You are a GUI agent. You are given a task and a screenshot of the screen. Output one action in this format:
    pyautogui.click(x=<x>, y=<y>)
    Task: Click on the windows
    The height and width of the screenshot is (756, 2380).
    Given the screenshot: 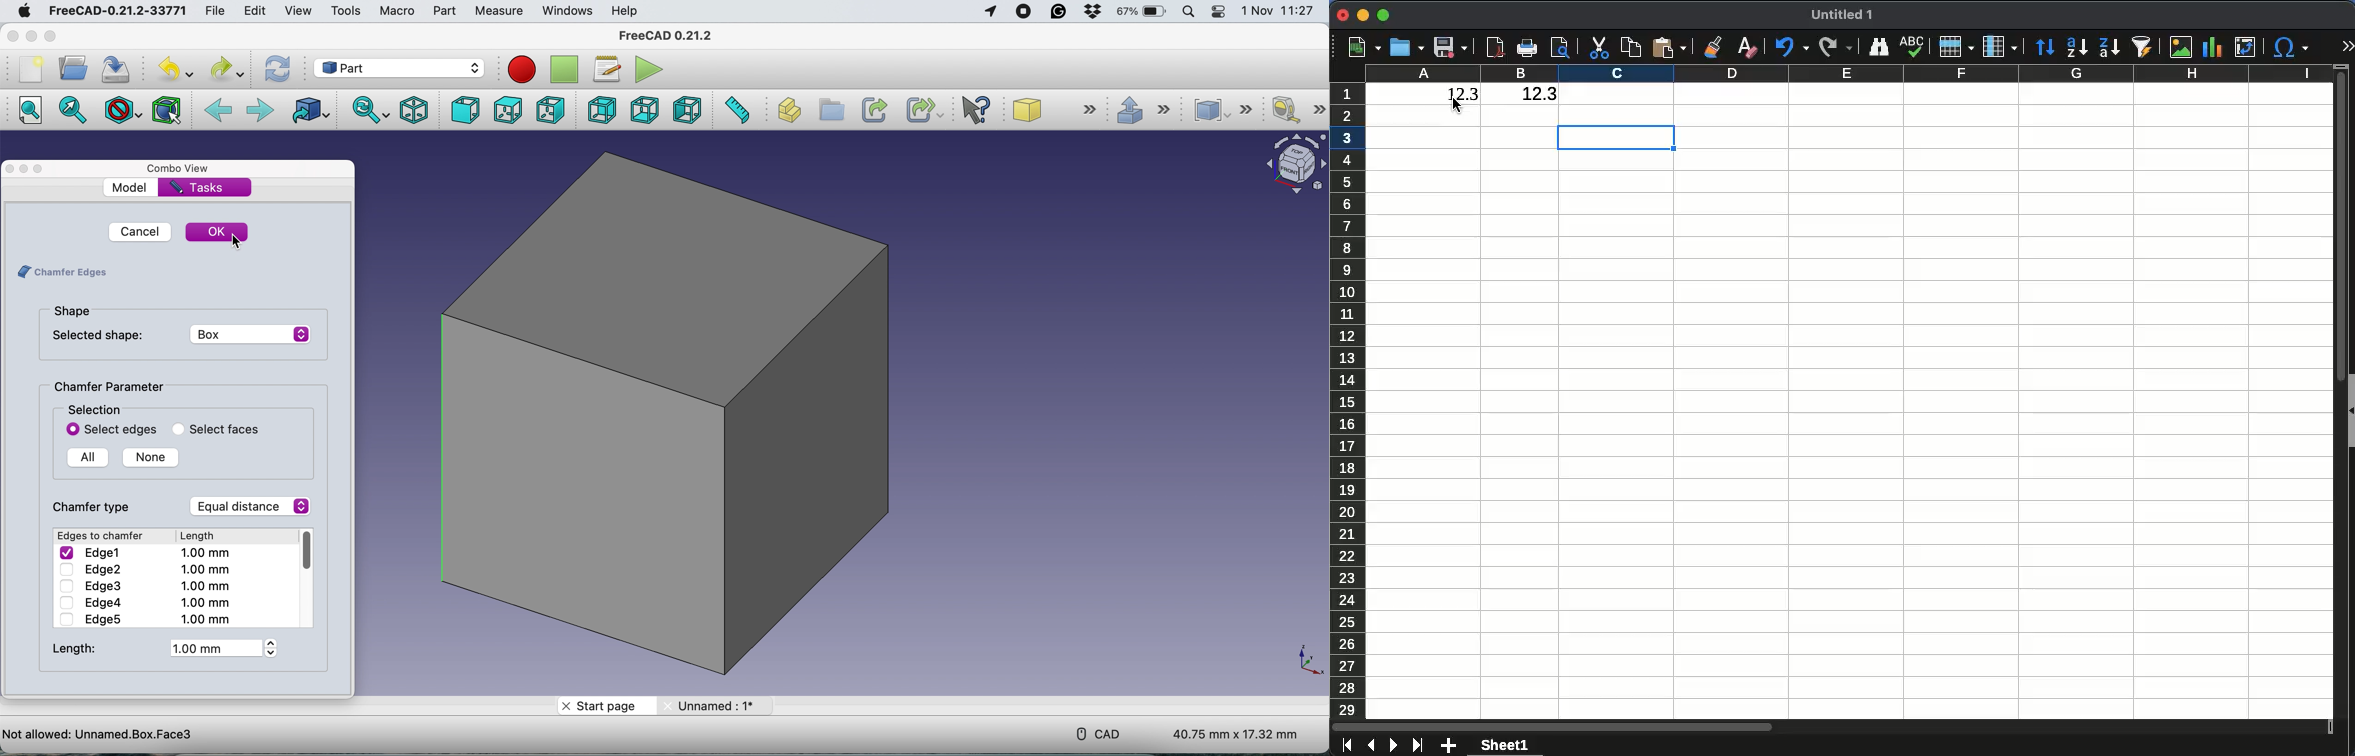 What is the action you would take?
    pyautogui.click(x=569, y=11)
    